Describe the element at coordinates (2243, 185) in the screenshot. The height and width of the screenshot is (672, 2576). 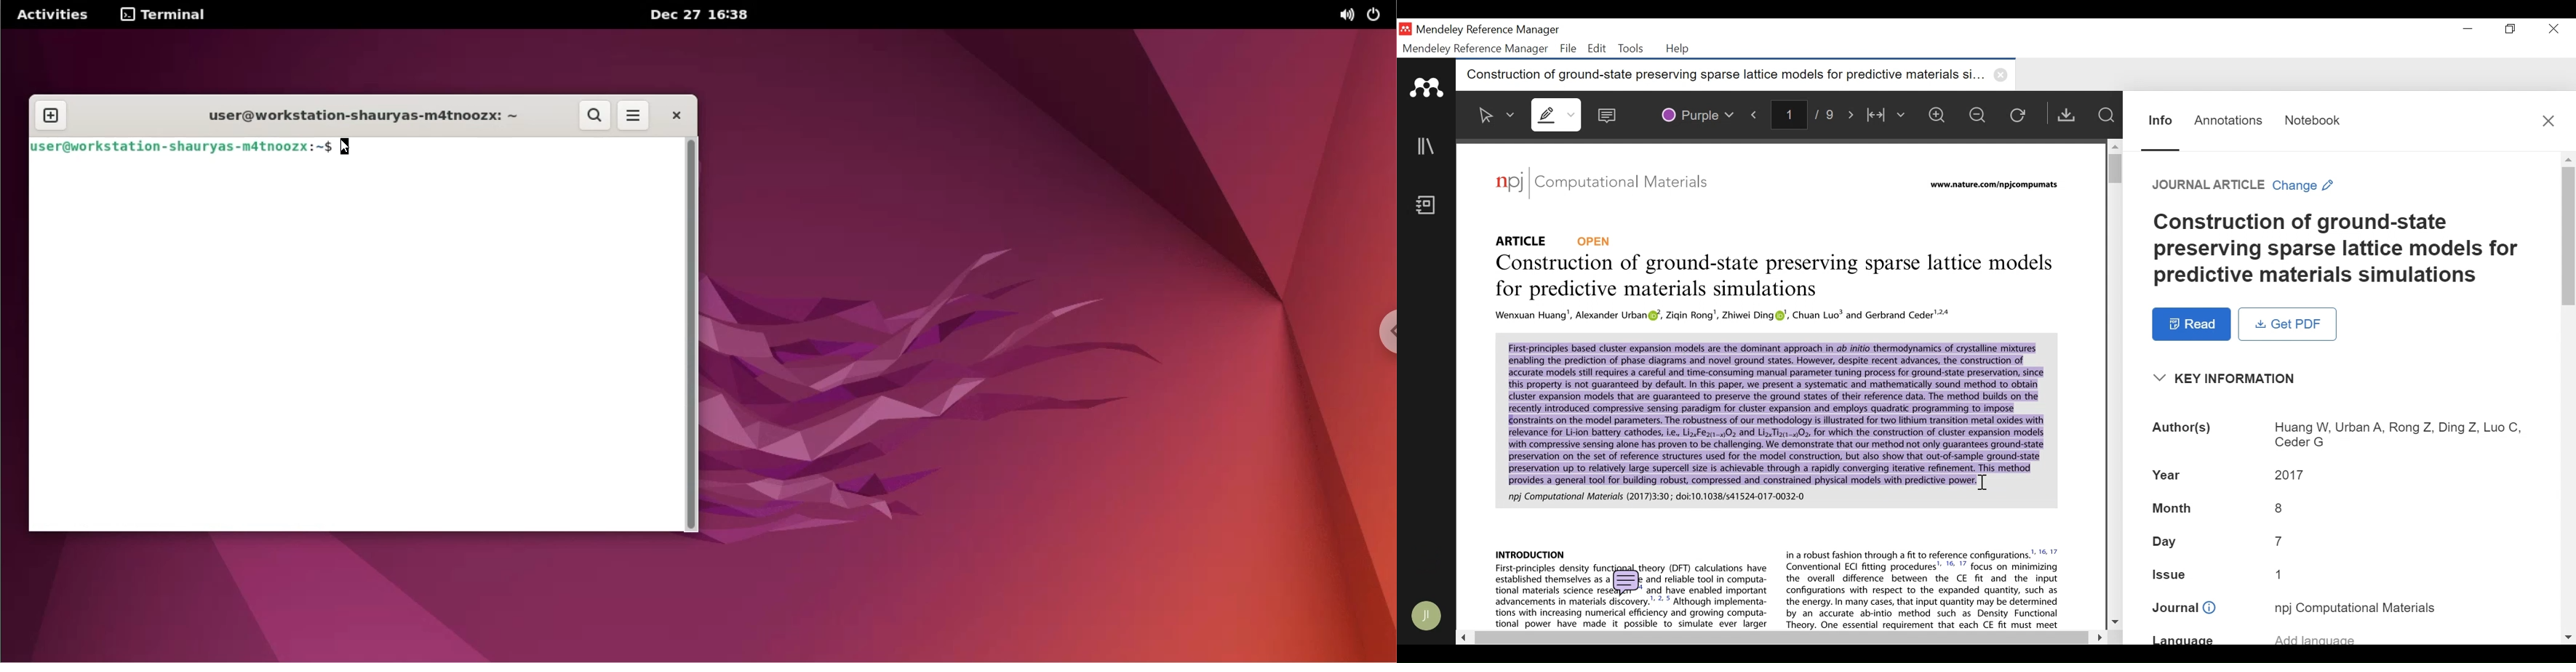
I see `Change Reference Type` at that location.